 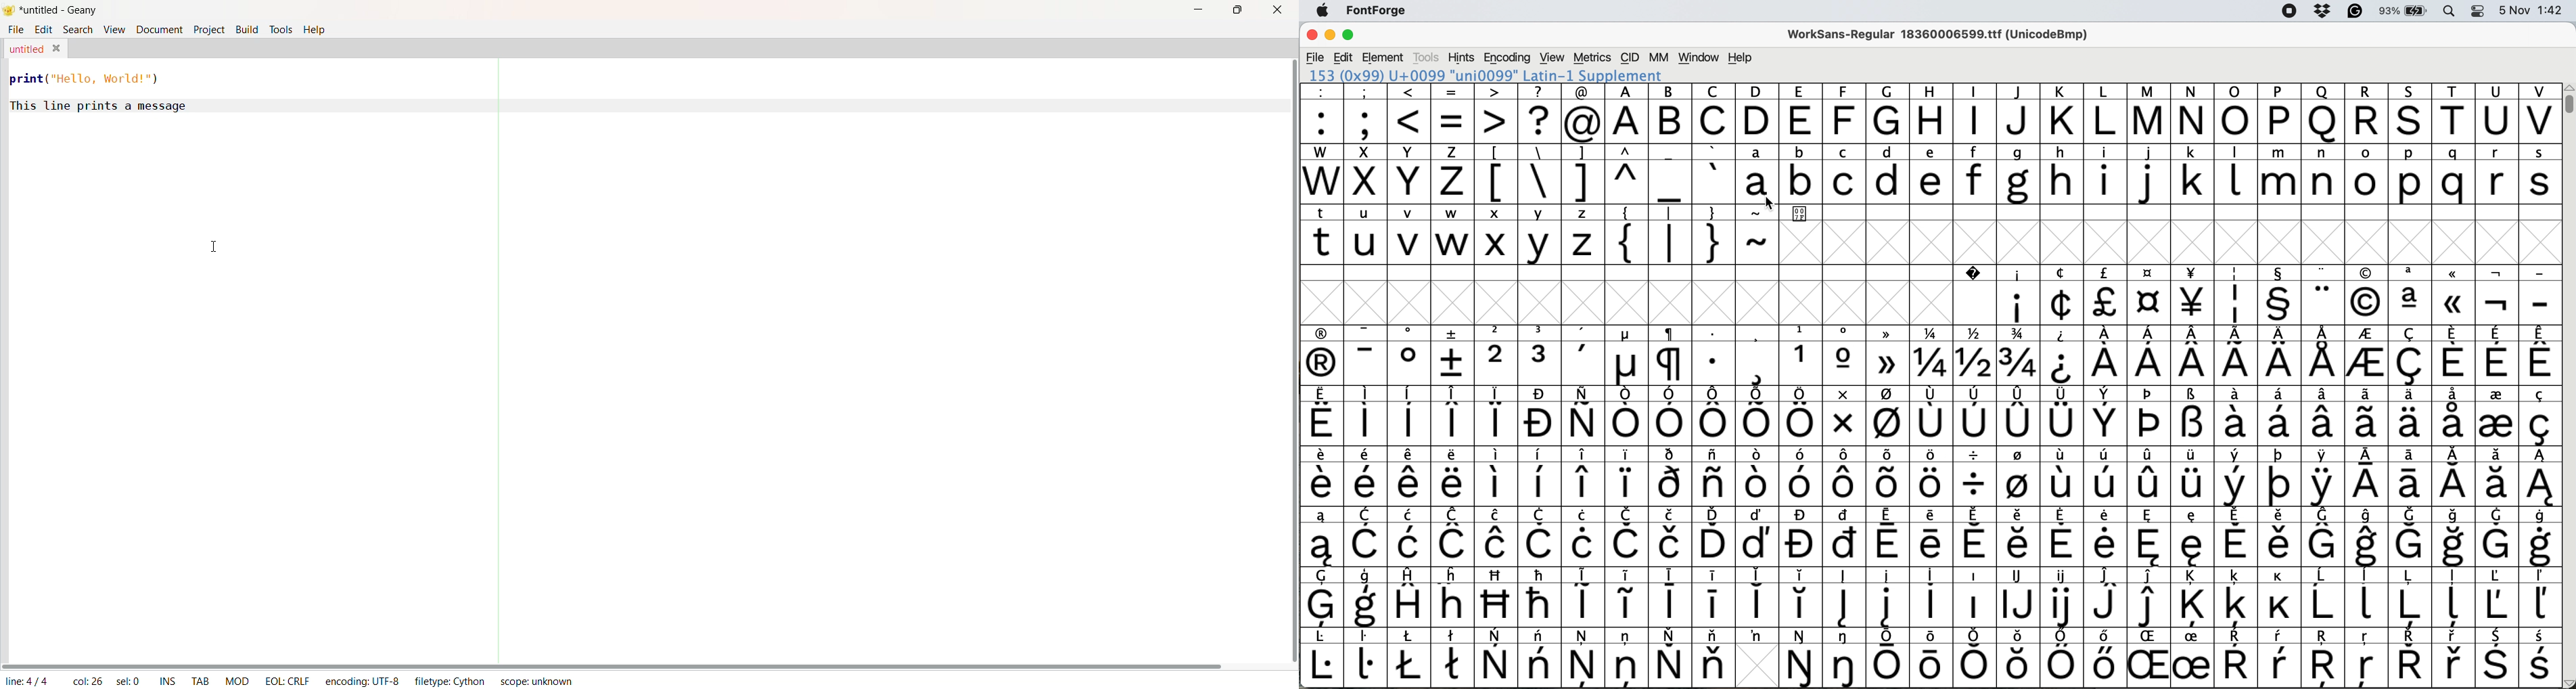 I want to click on R, so click(x=2367, y=114).